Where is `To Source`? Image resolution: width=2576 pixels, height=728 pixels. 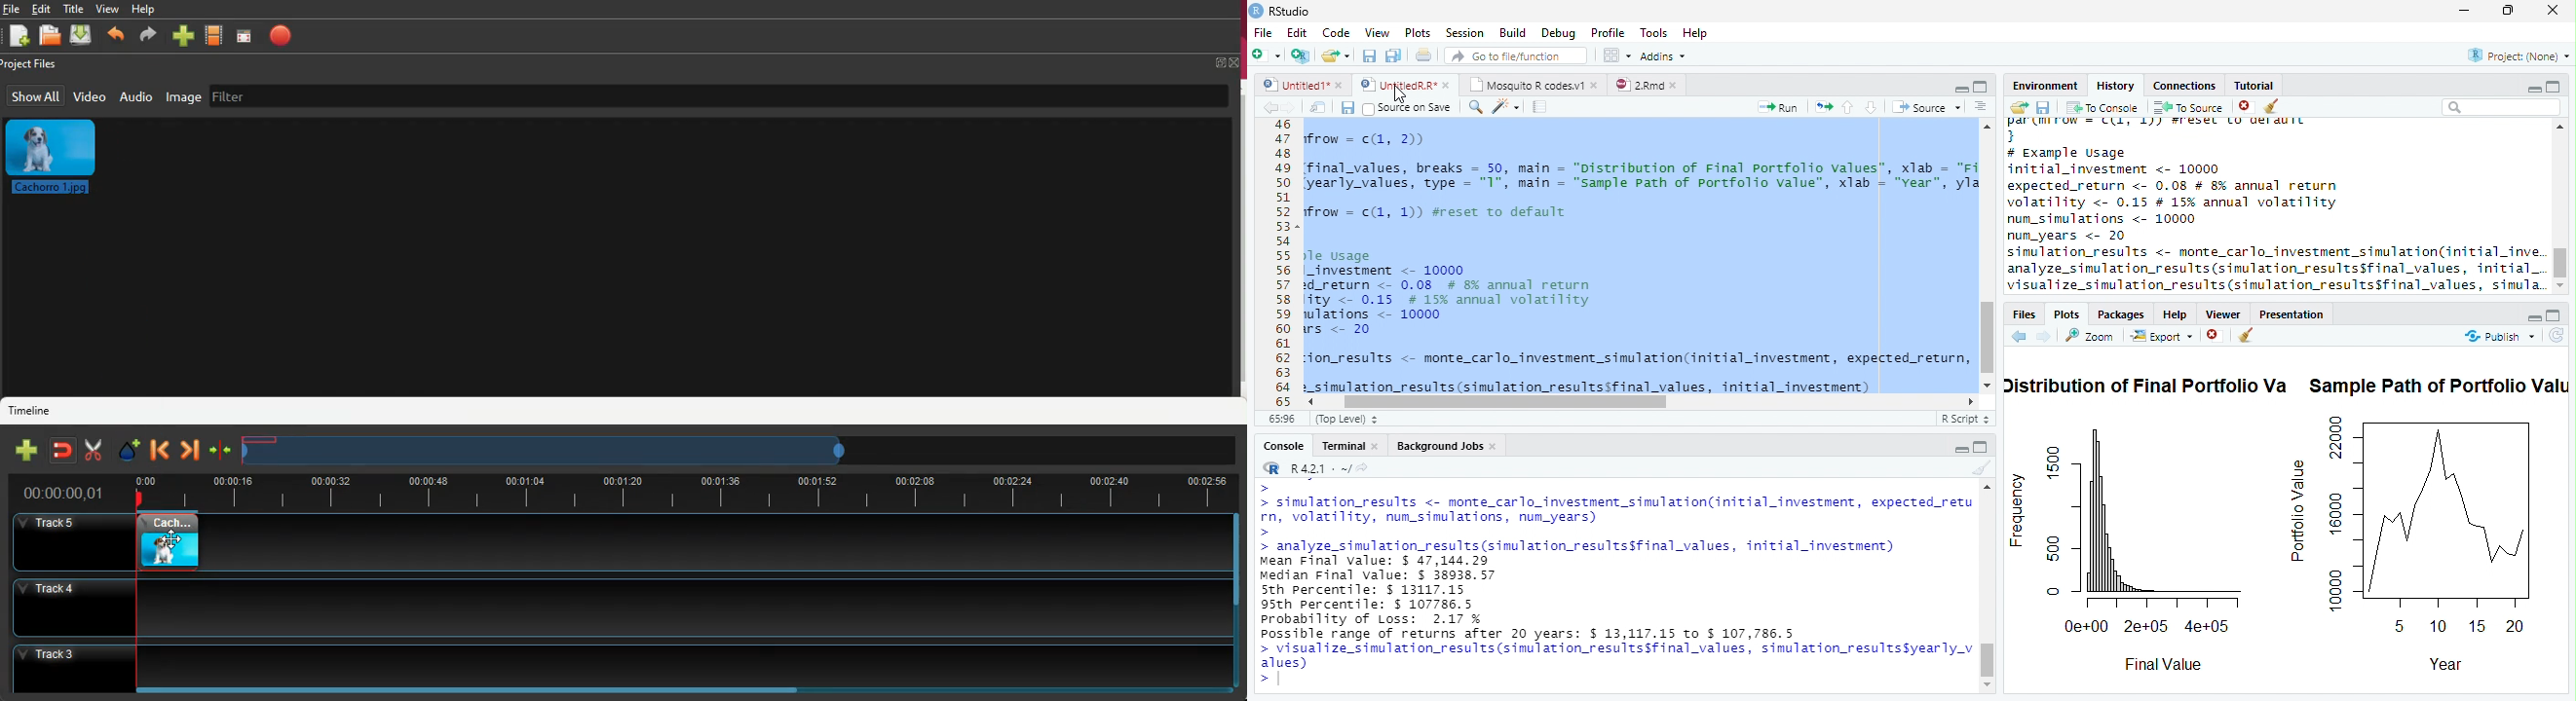 To Source is located at coordinates (2188, 107).